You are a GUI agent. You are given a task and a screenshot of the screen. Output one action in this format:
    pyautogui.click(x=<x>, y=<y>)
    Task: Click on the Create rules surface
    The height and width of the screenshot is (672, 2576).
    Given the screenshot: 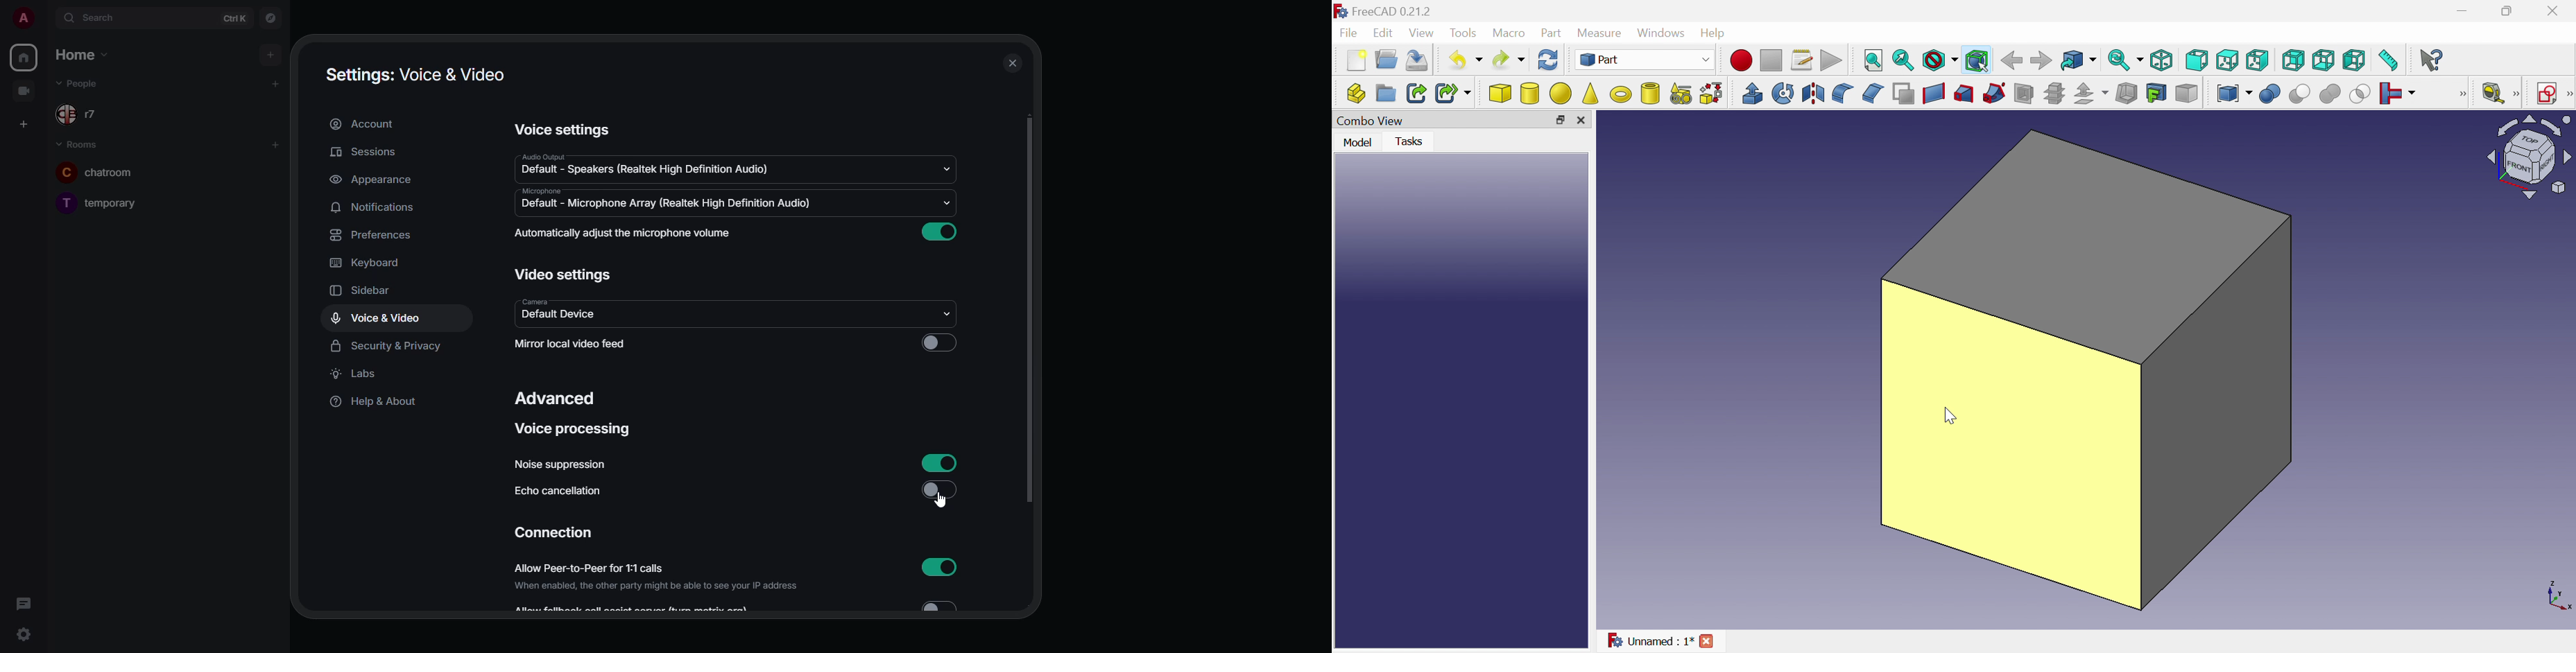 What is the action you would take?
    pyautogui.click(x=1933, y=93)
    